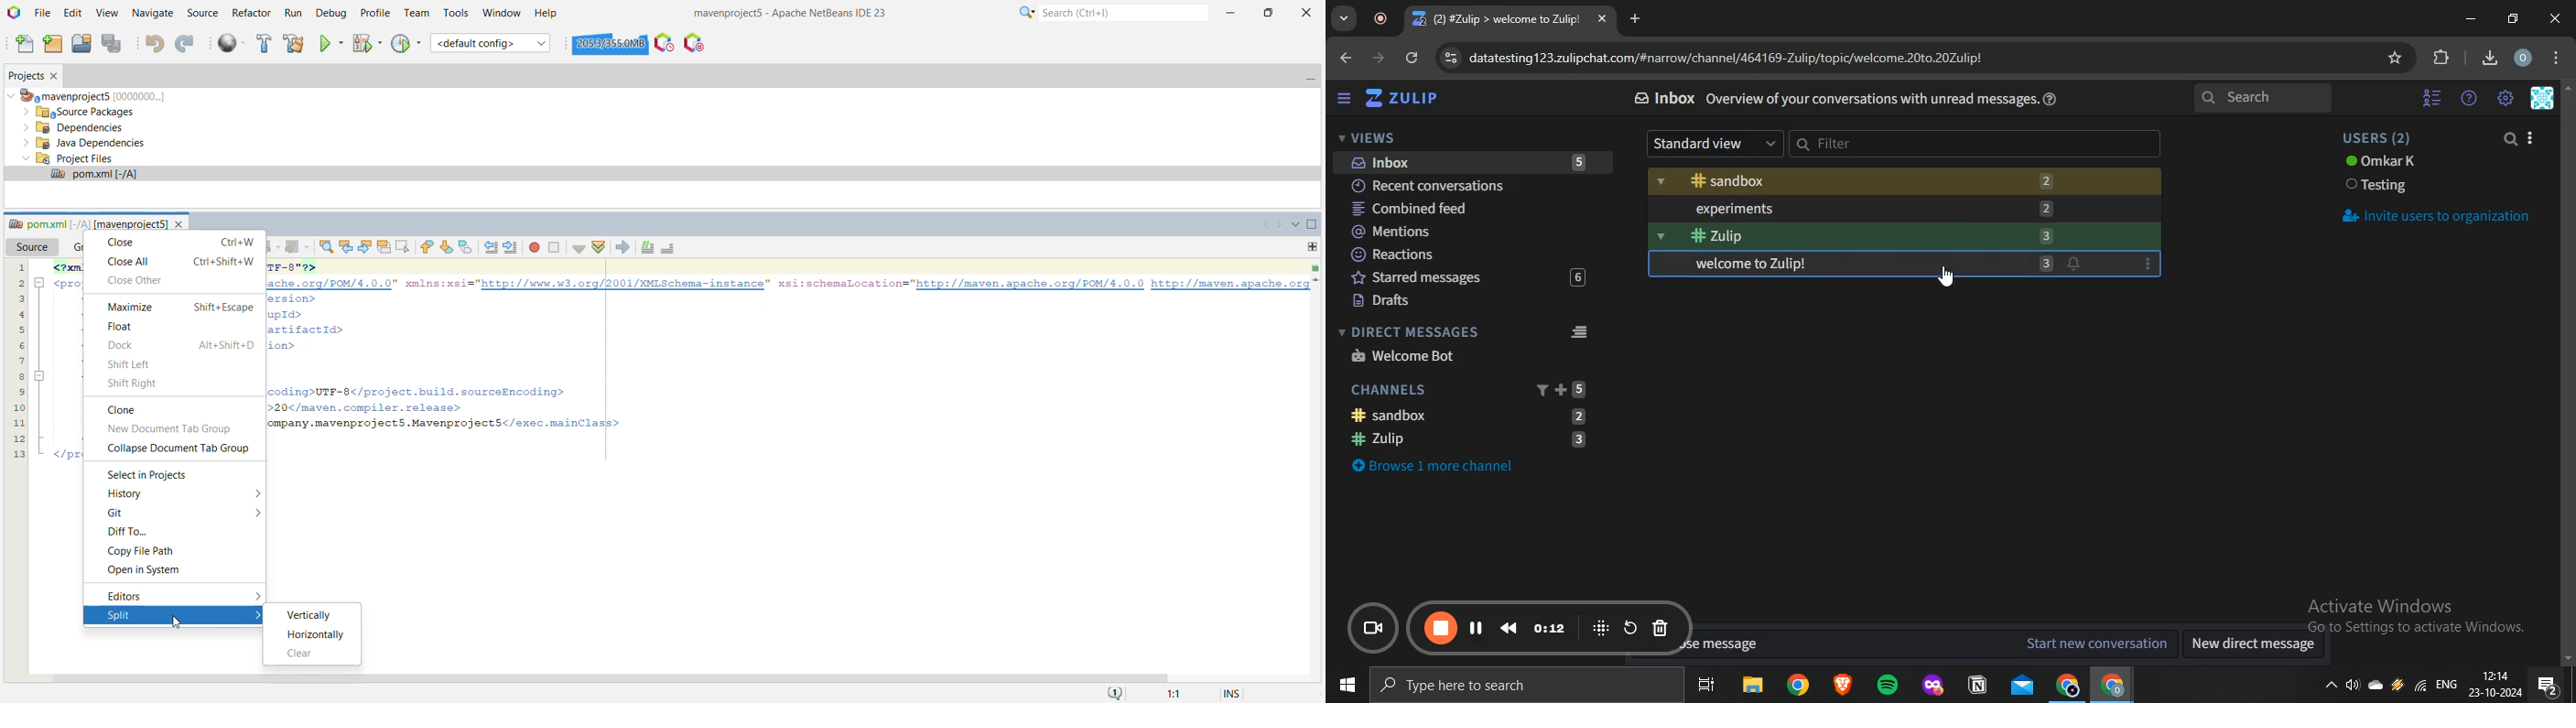 The height and width of the screenshot is (728, 2576). What do you see at coordinates (147, 569) in the screenshot?
I see `Open in System` at bounding box center [147, 569].